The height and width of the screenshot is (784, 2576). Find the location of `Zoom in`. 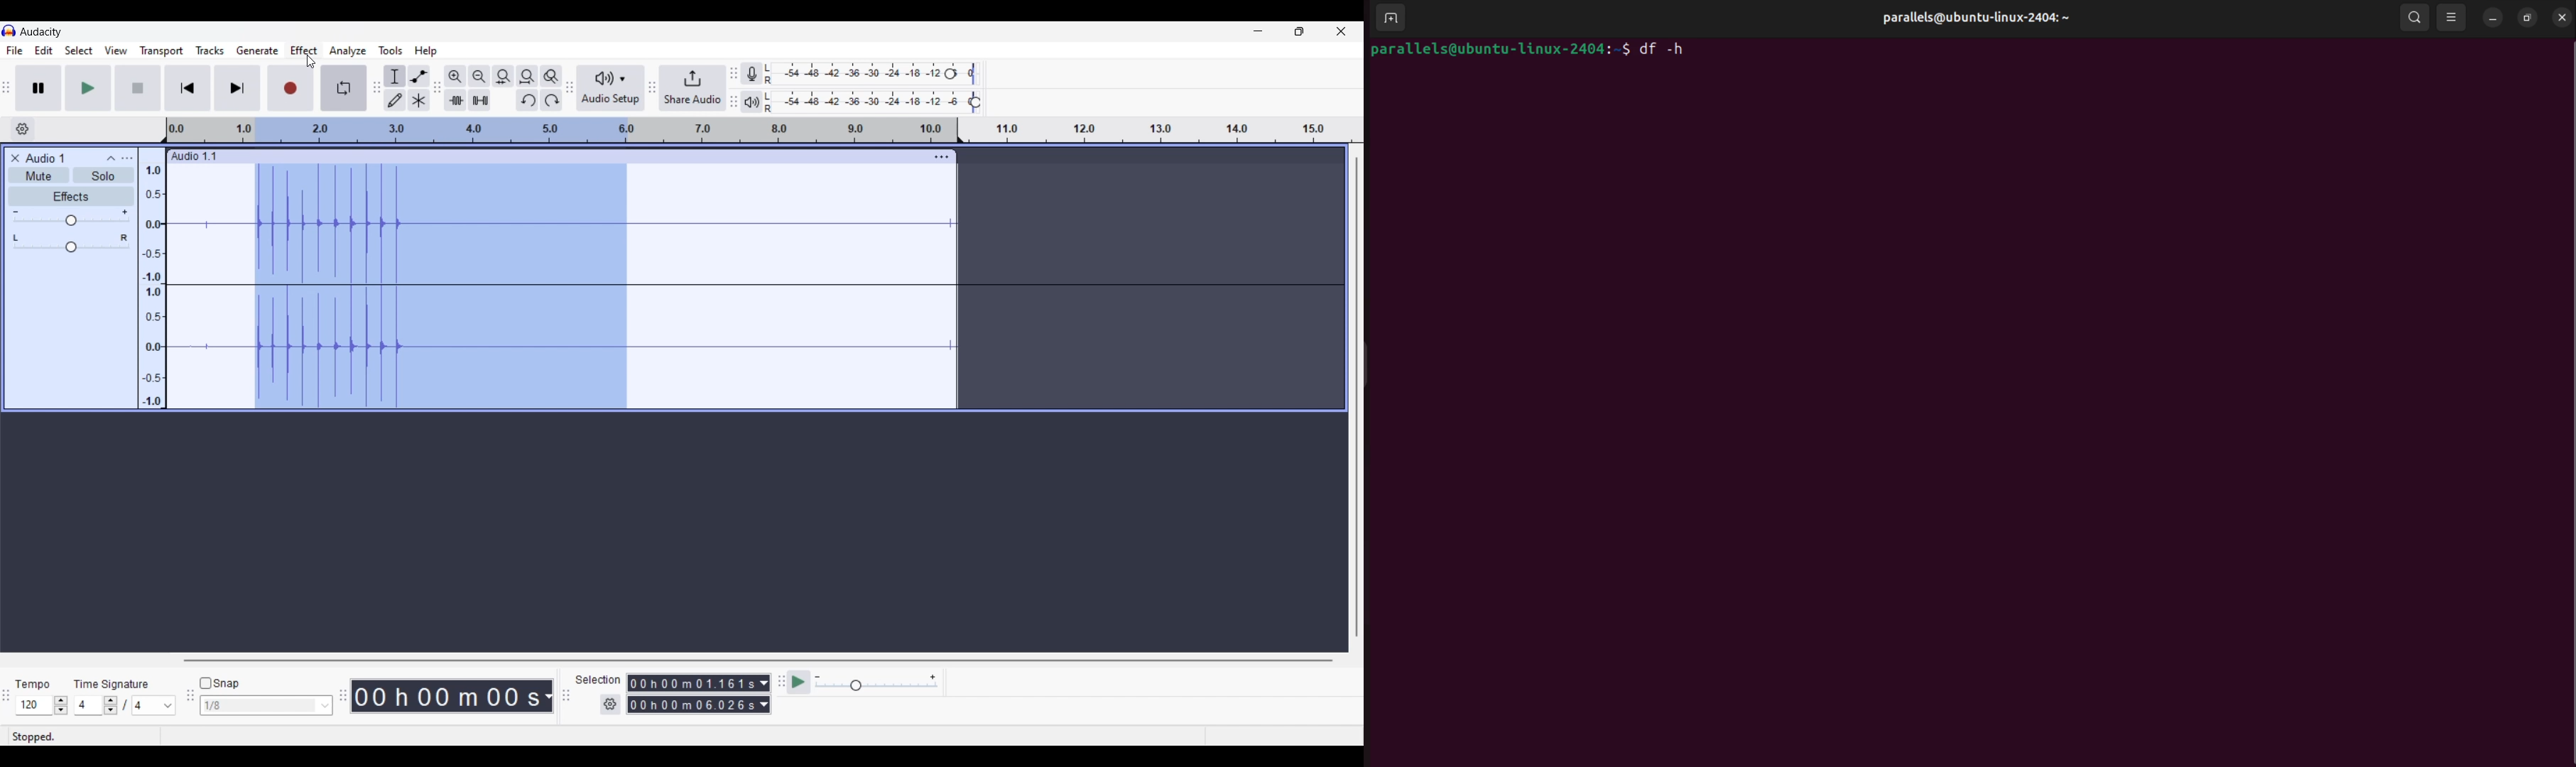

Zoom in is located at coordinates (455, 75).